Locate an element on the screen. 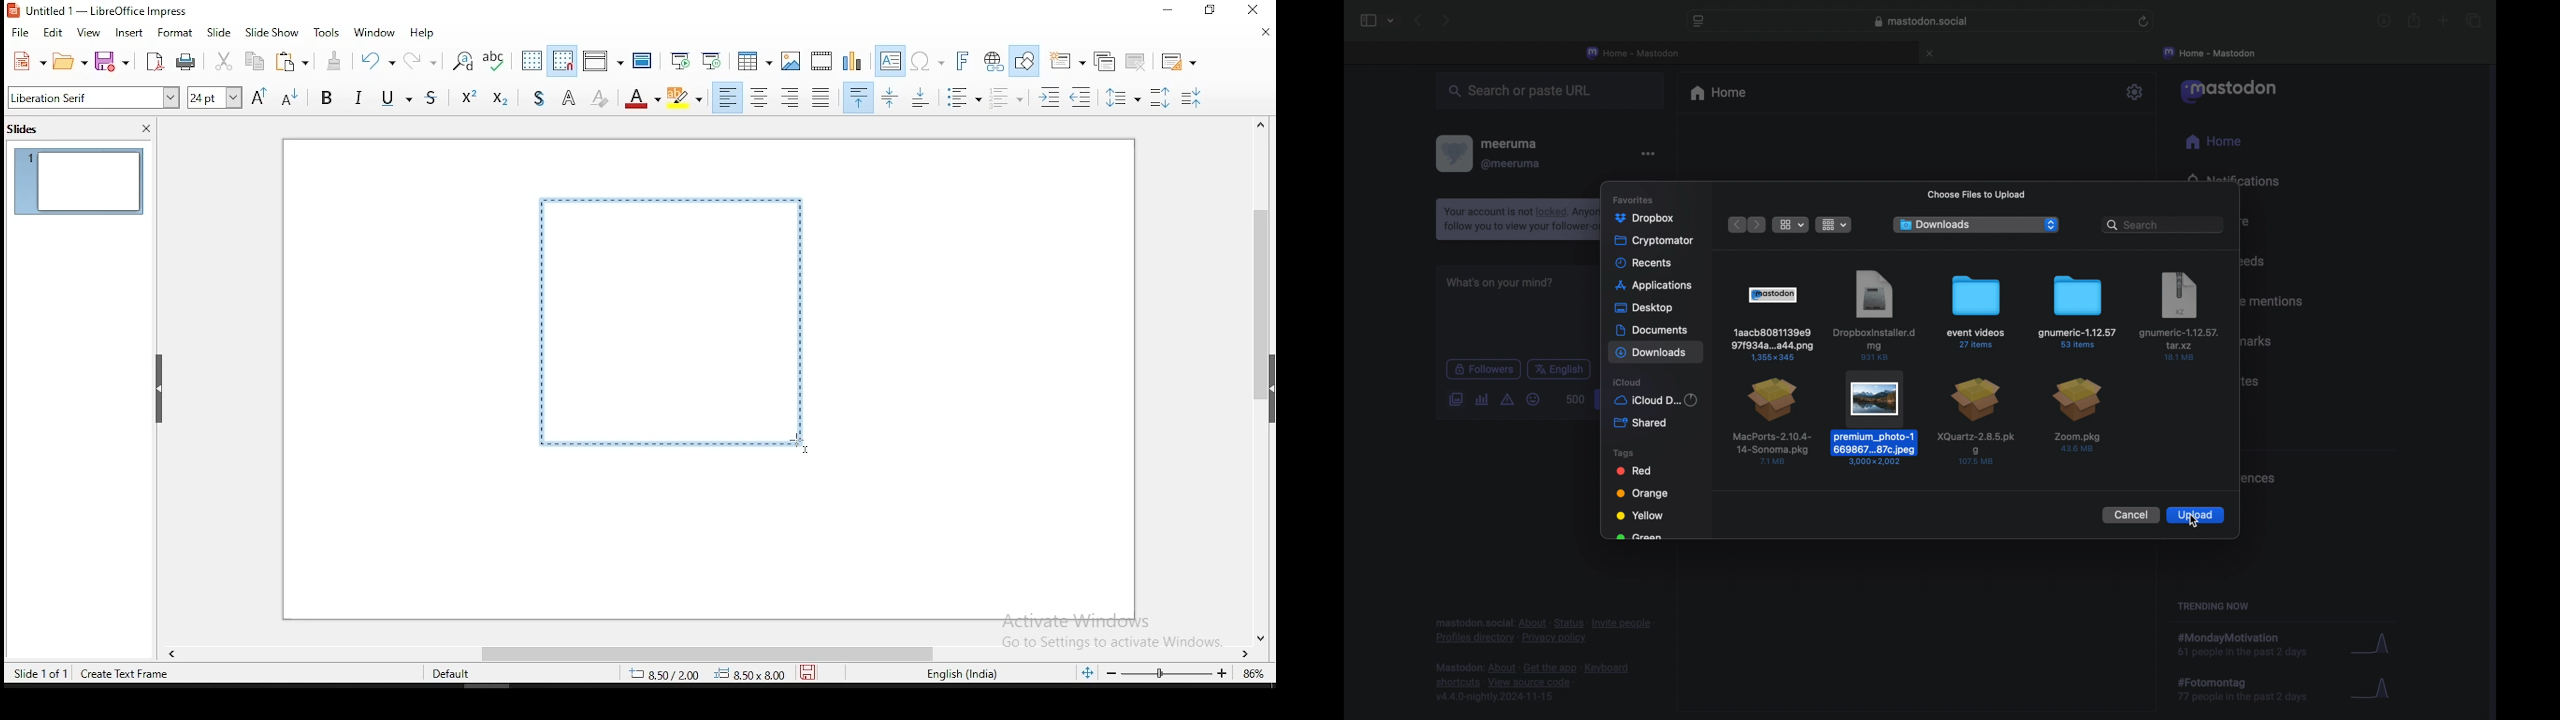 This screenshot has width=2576, height=728. restore is located at coordinates (1210, 11).